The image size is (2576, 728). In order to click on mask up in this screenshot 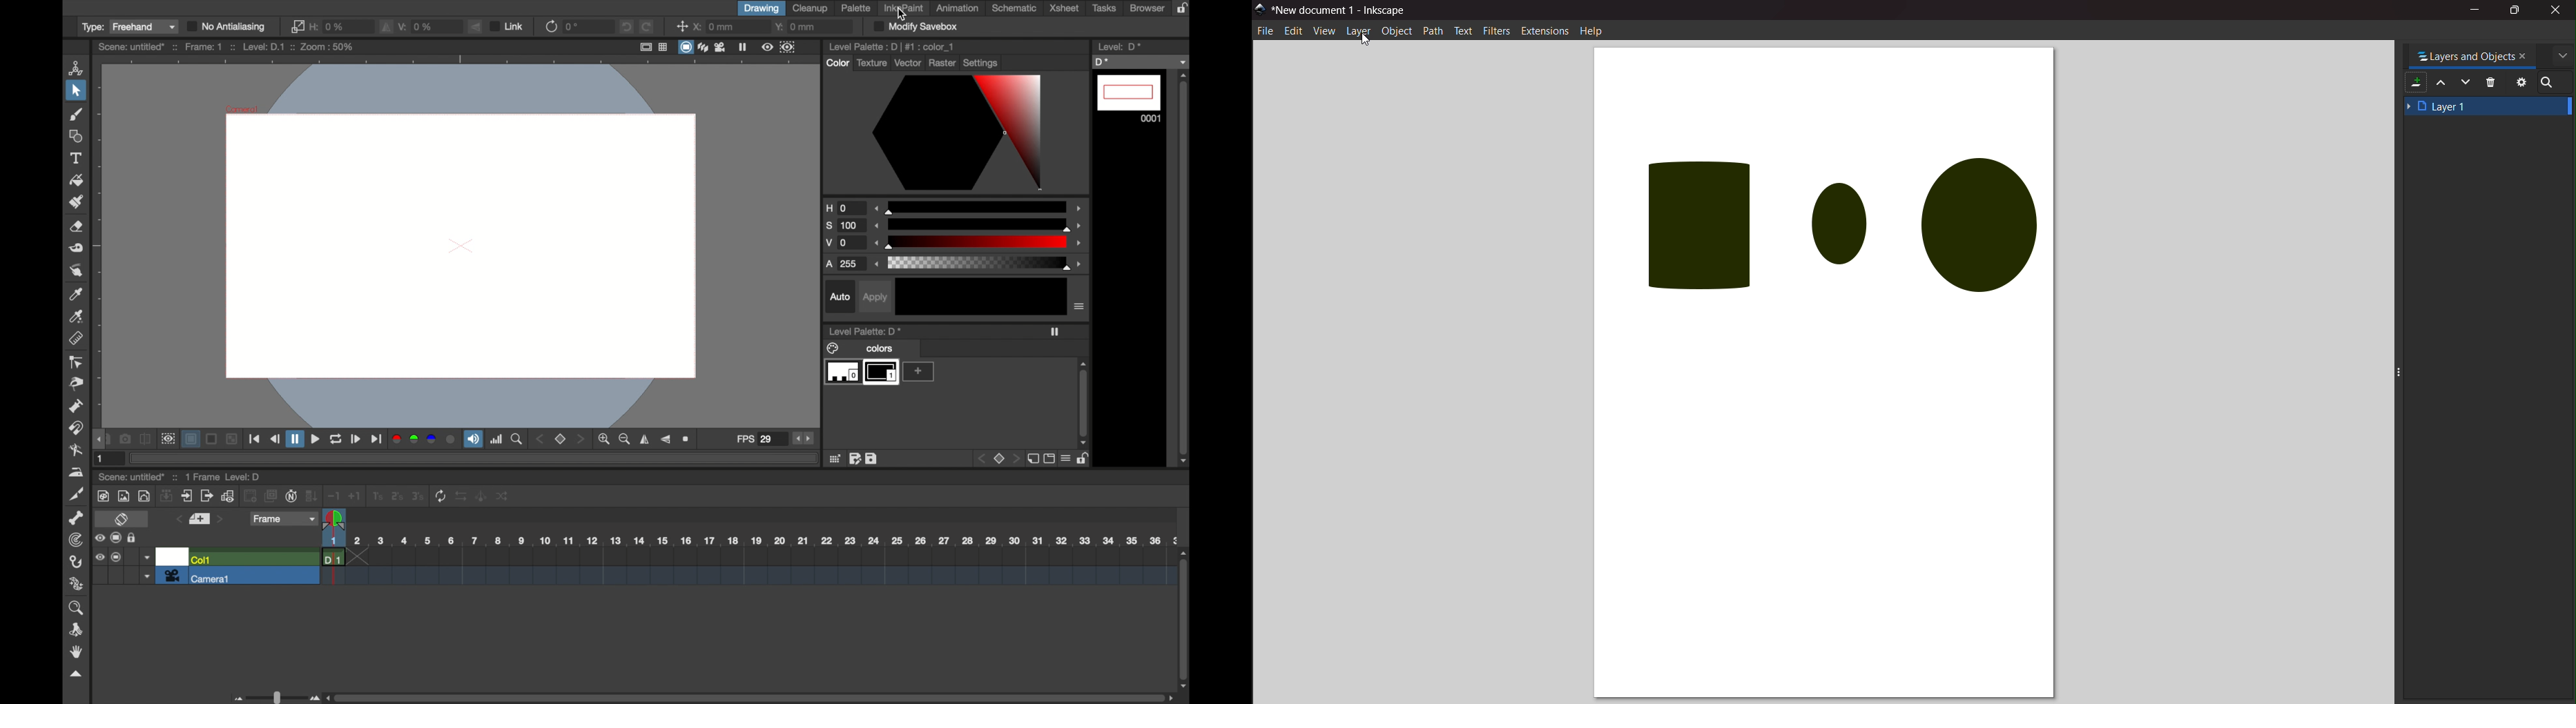, I will do `click(2441, 83)`.